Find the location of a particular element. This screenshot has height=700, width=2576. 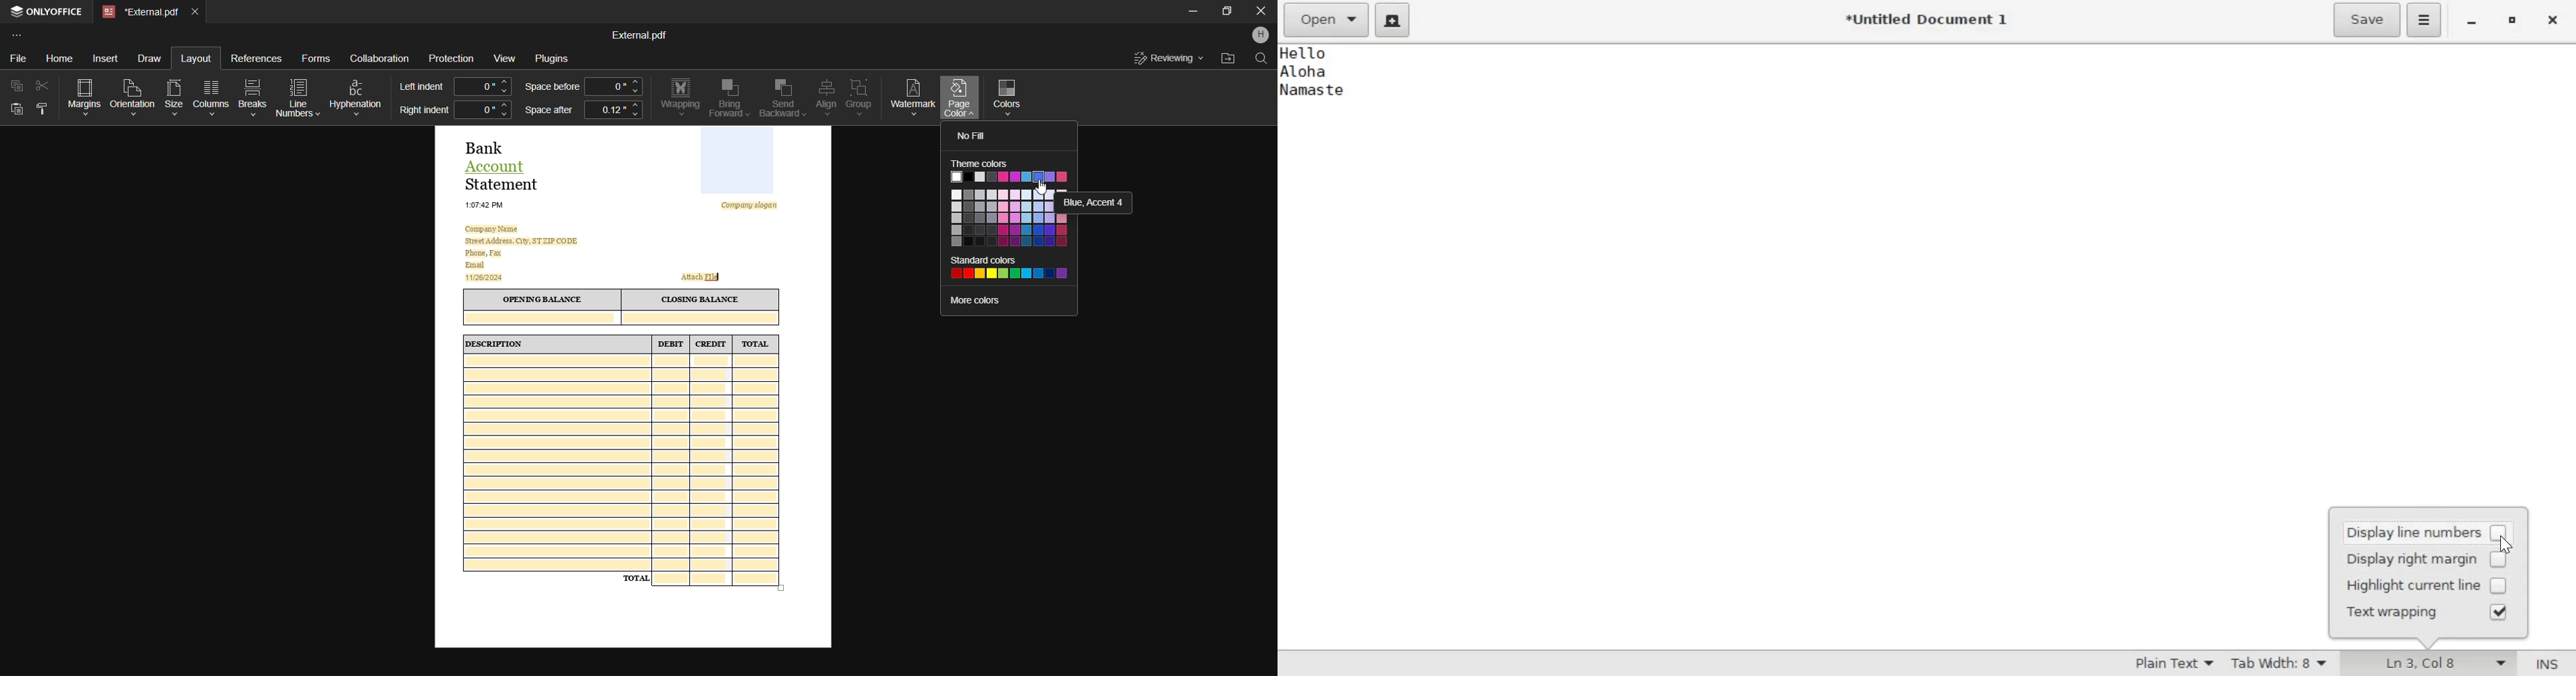

Close is located at coordinates (1261, 13).